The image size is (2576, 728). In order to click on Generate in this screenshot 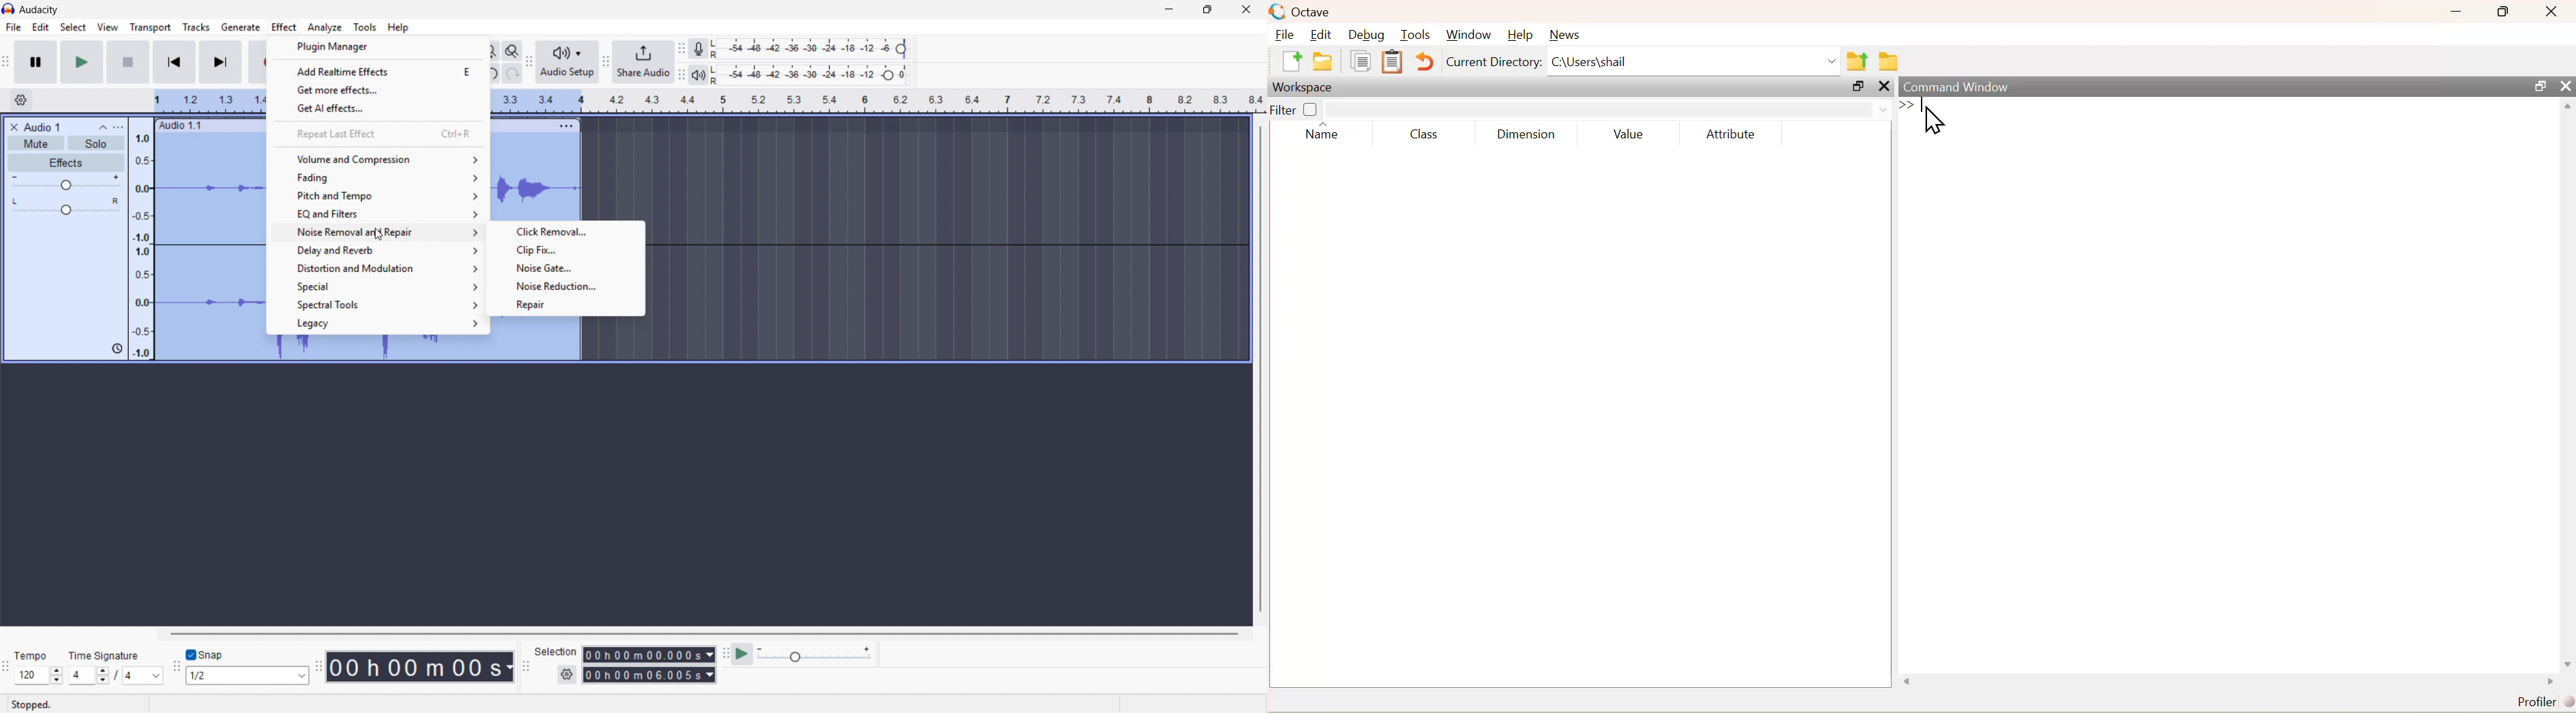, I will do `click(240, 27)`.